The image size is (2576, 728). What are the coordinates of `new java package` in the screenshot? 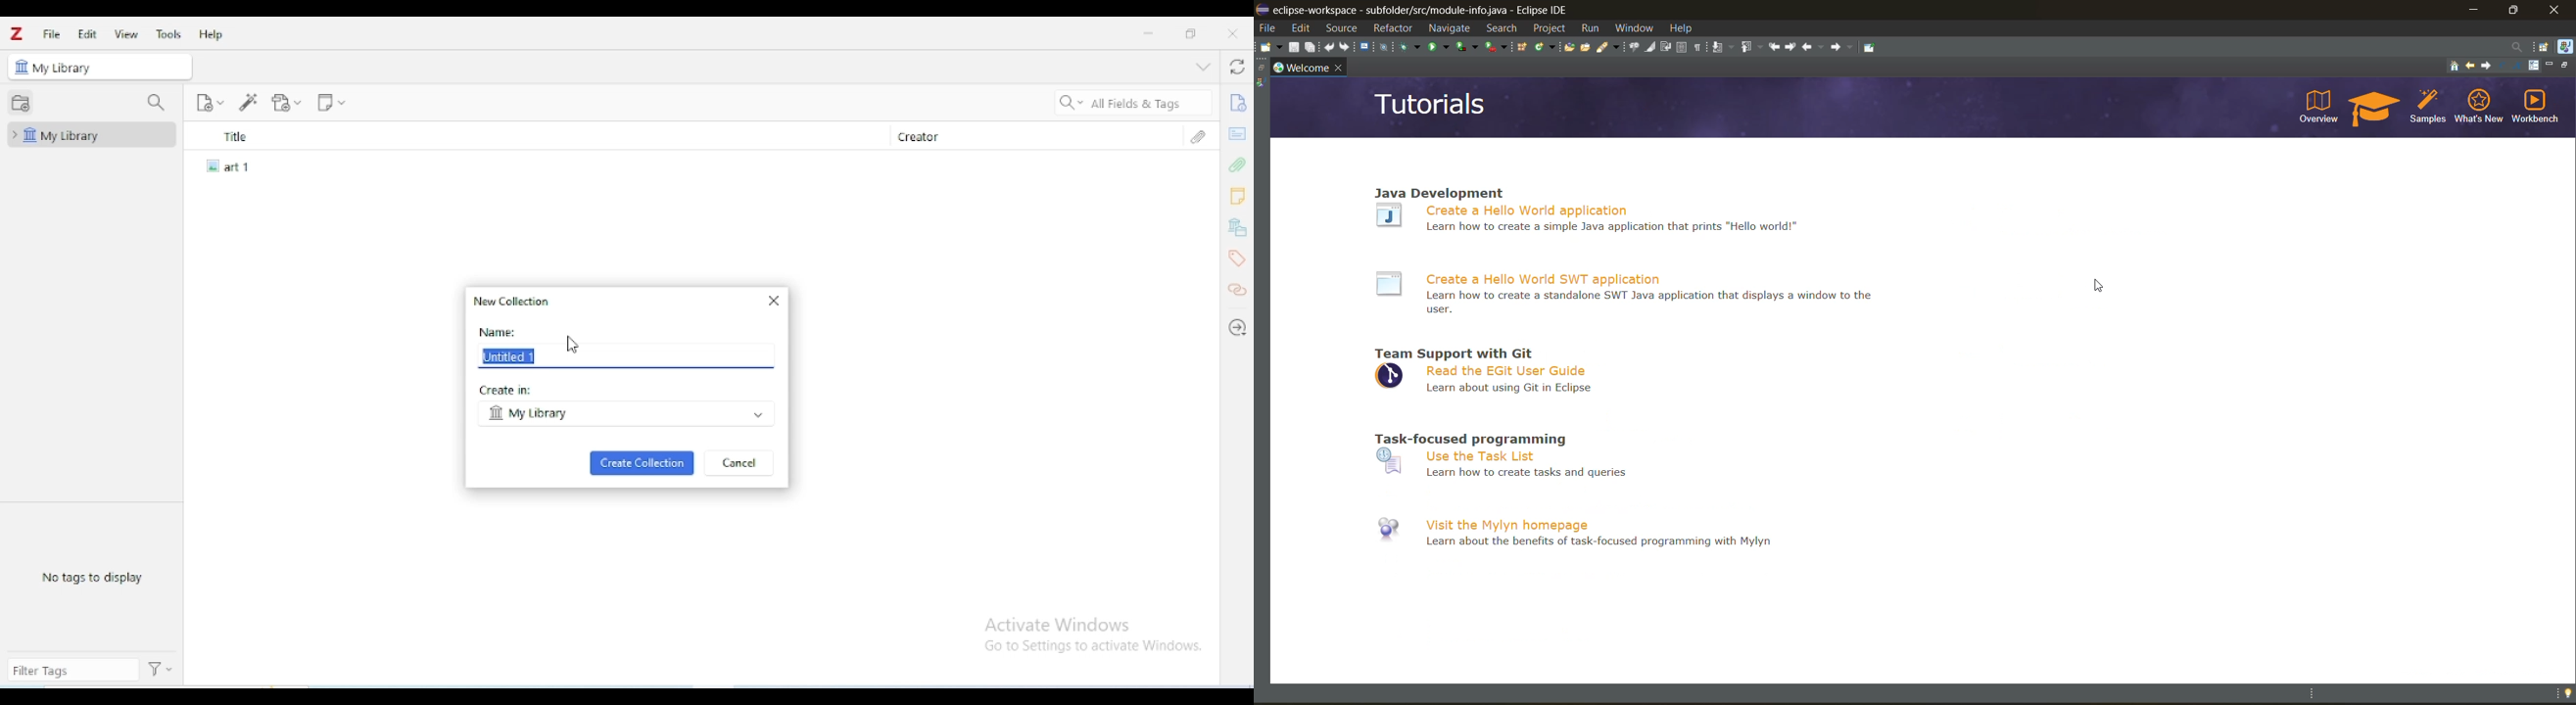 It's located at (1522, 47).